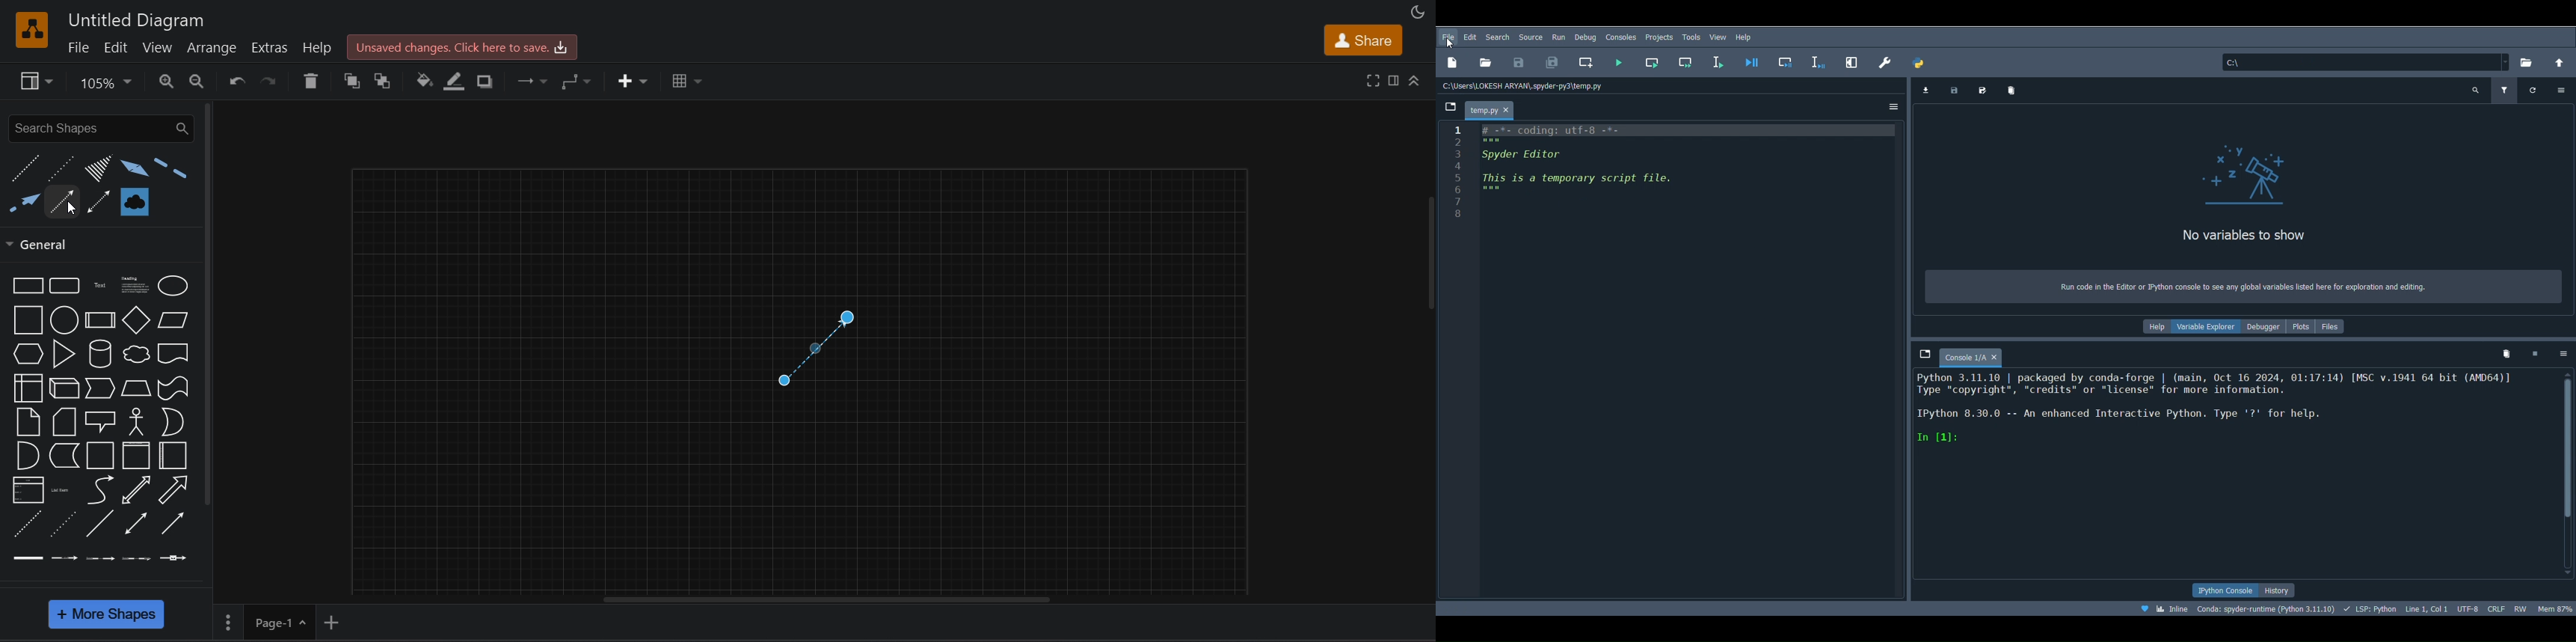  I want to click on process, so click(100, 320).